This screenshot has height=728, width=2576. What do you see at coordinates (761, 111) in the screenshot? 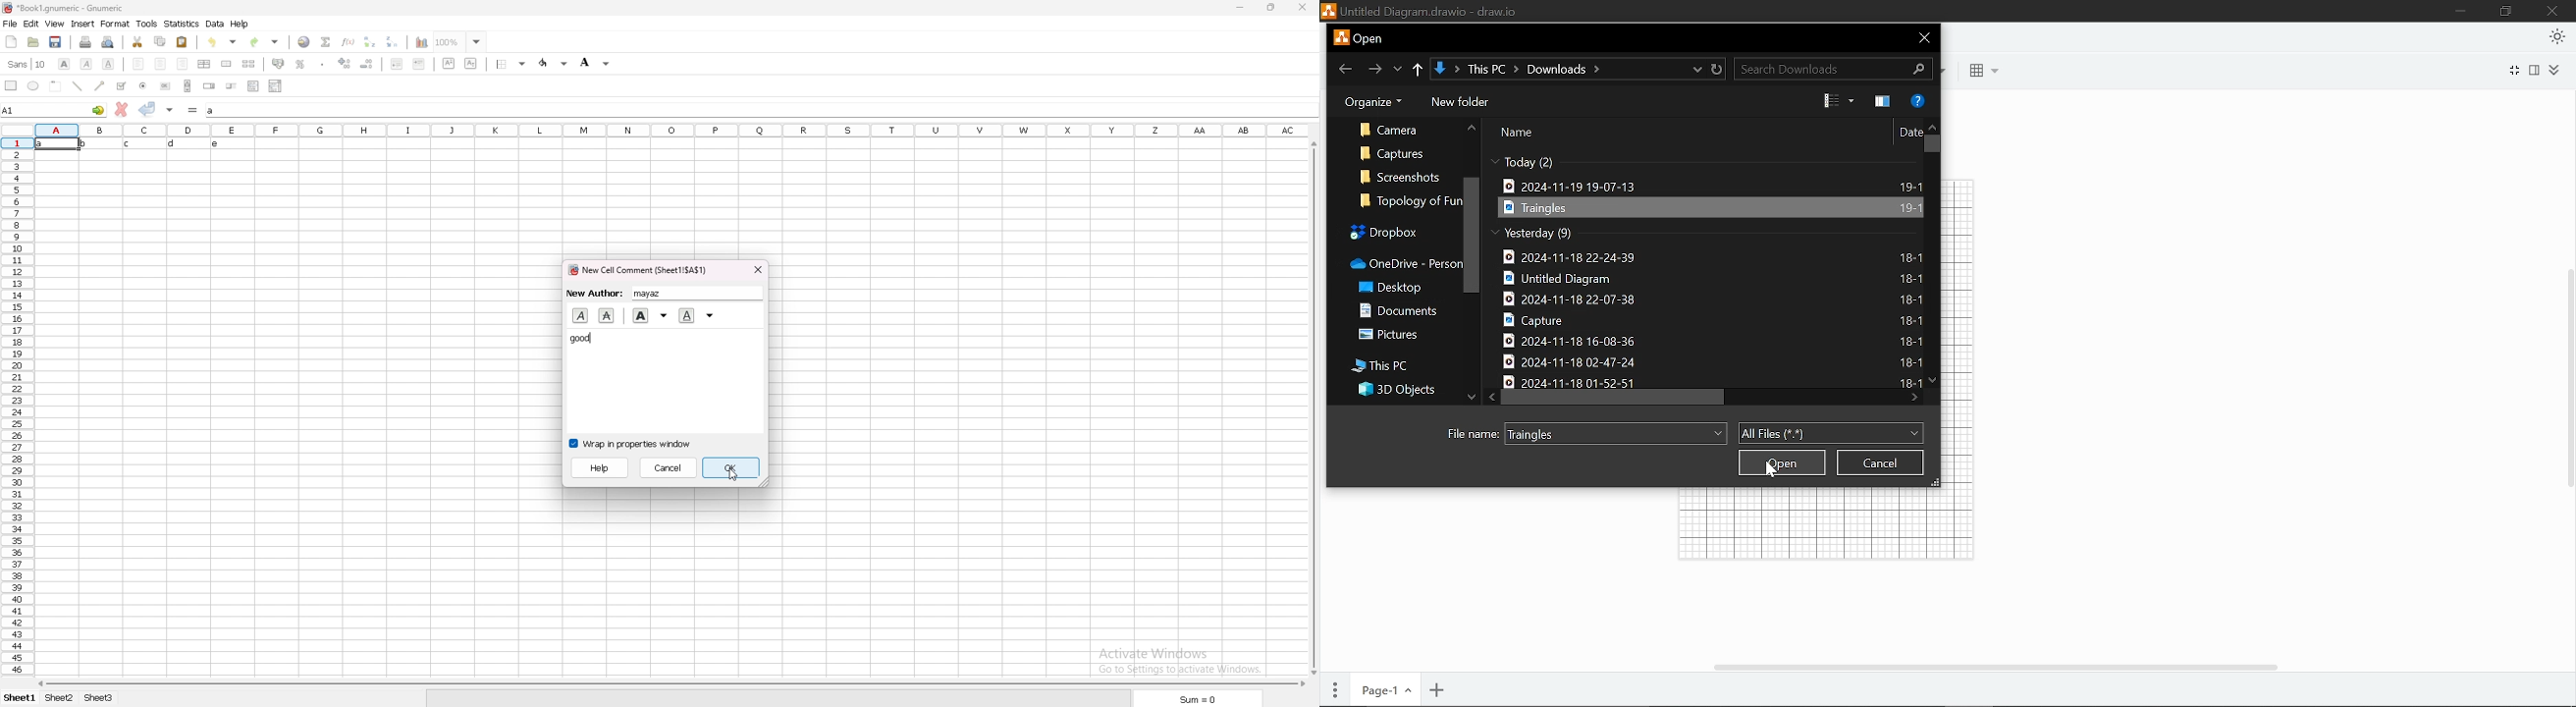
I see `input box` at bounding box center [761, 111].